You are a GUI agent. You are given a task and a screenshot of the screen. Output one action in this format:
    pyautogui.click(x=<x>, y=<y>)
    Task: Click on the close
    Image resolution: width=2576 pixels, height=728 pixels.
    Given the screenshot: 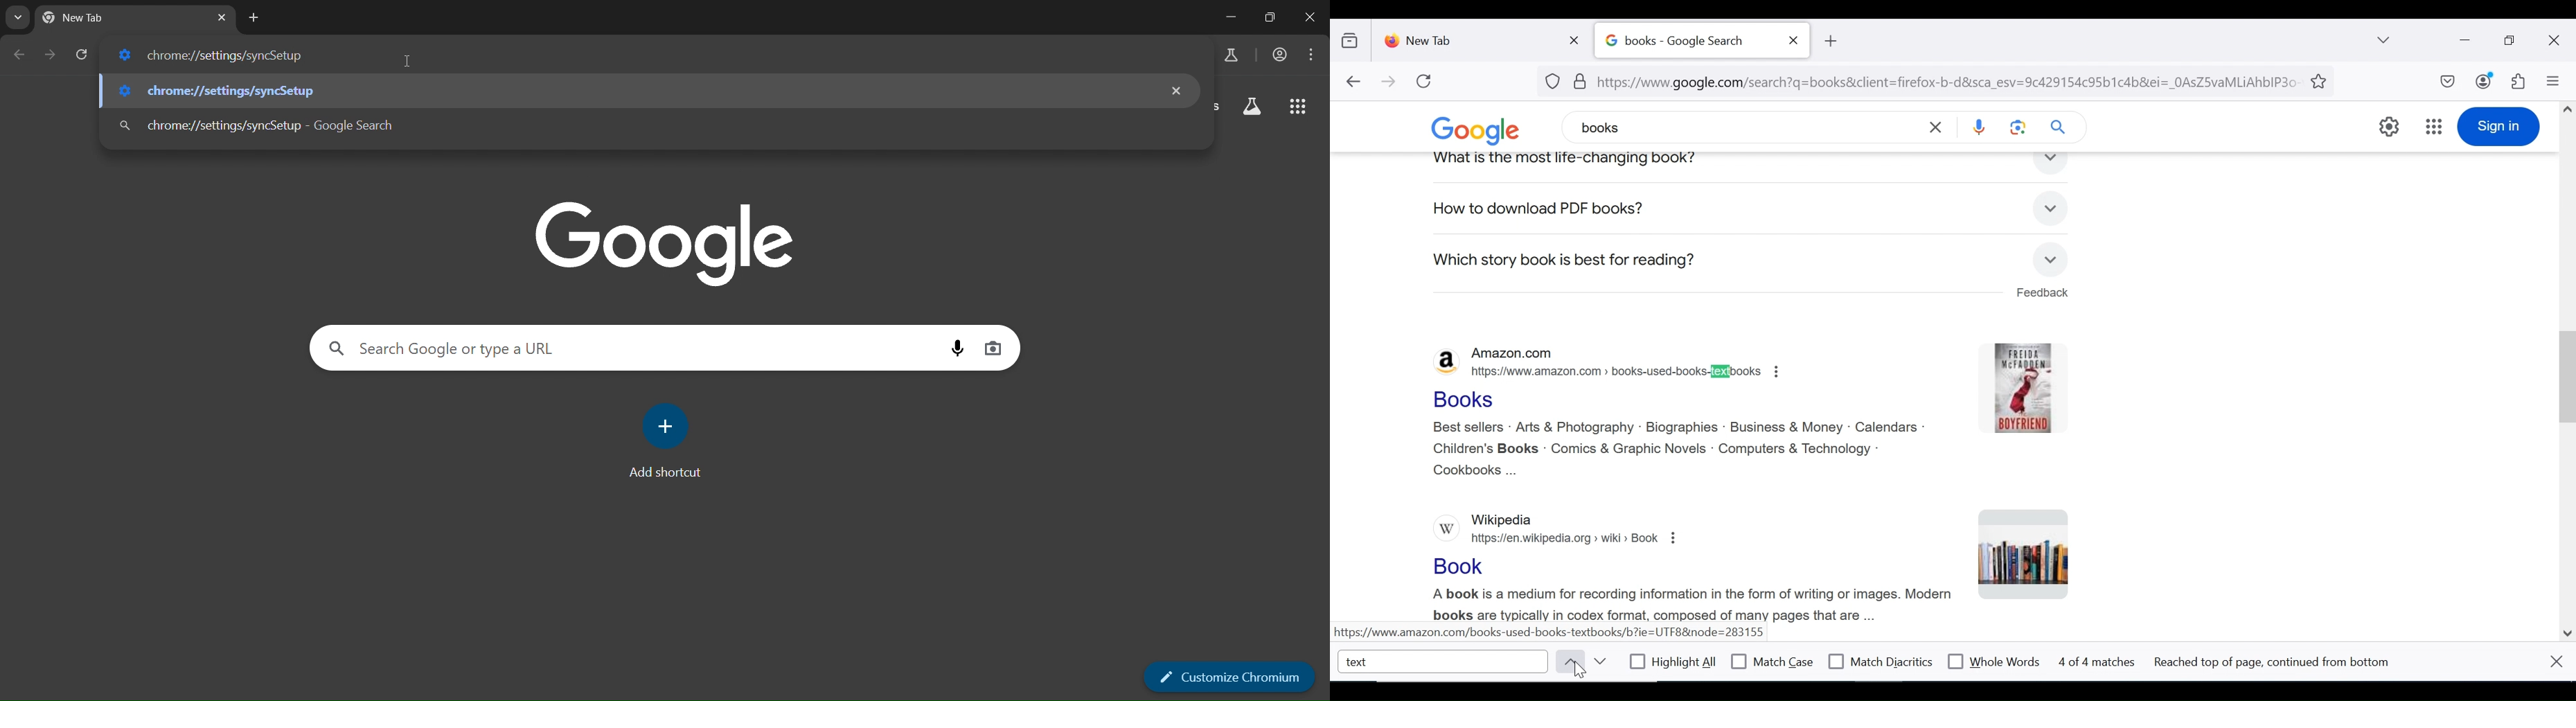 What is the action you would take?
    pyautogui.click(x=2557, y=661)
    